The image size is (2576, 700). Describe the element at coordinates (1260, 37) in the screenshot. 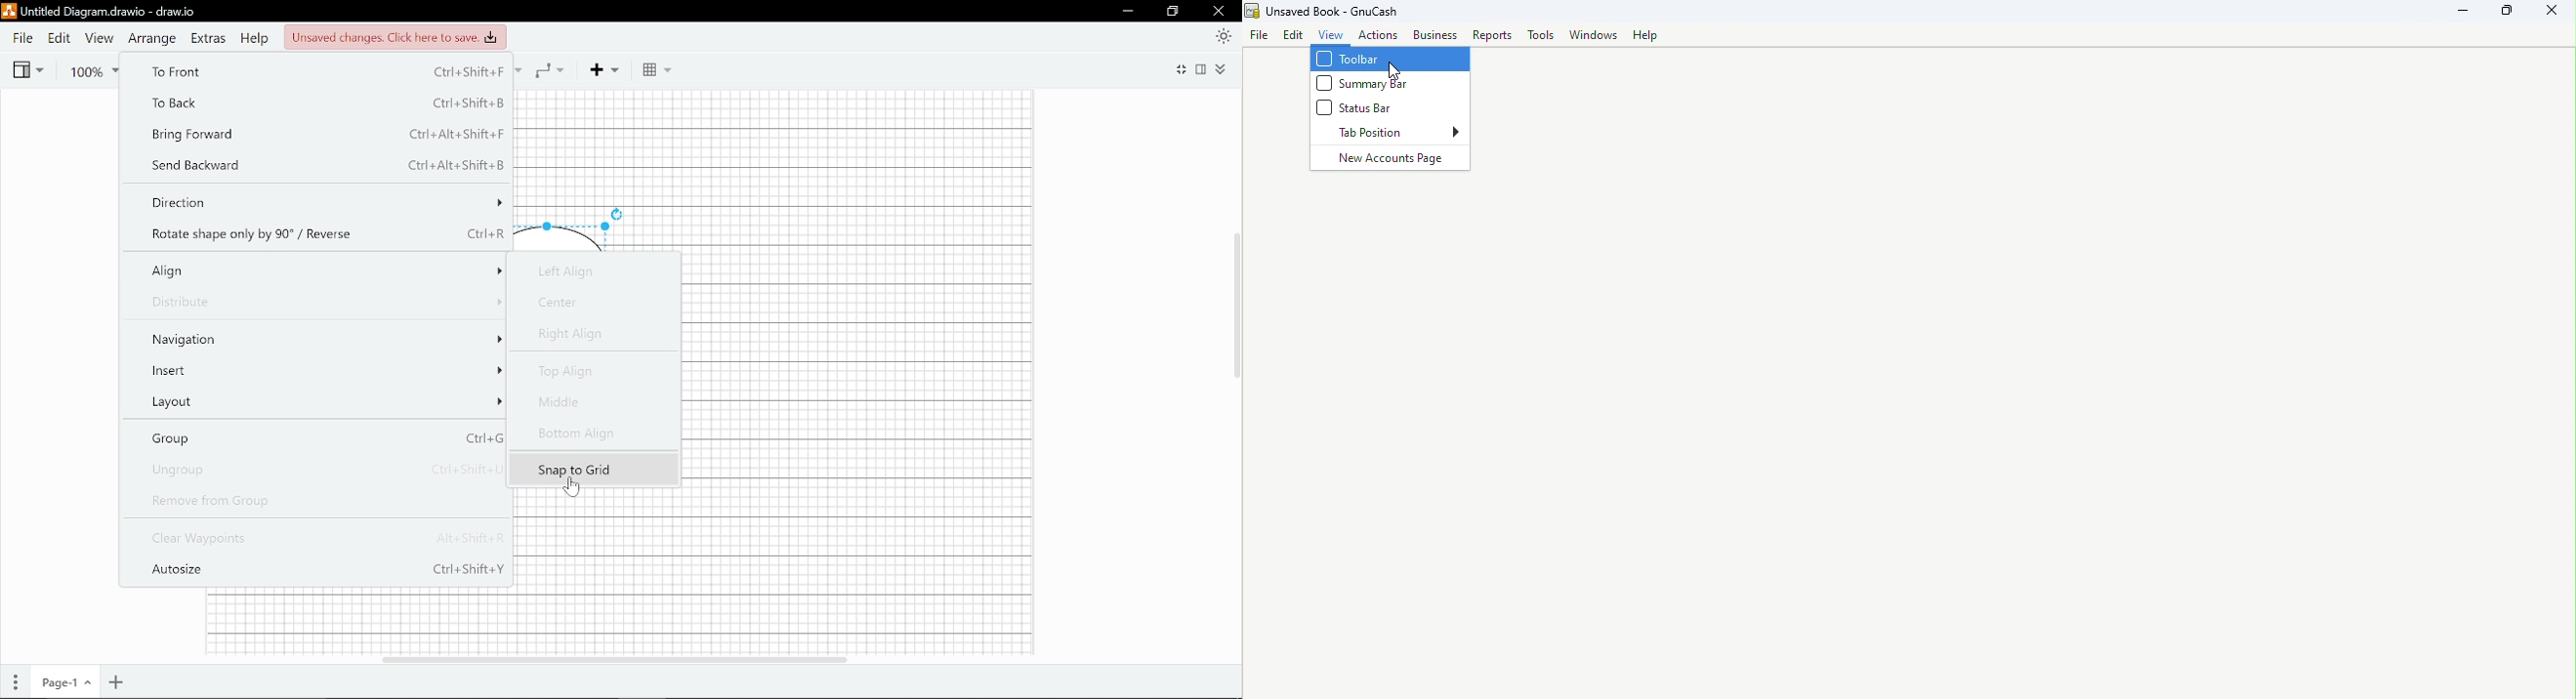

I see `FIle` at that location.